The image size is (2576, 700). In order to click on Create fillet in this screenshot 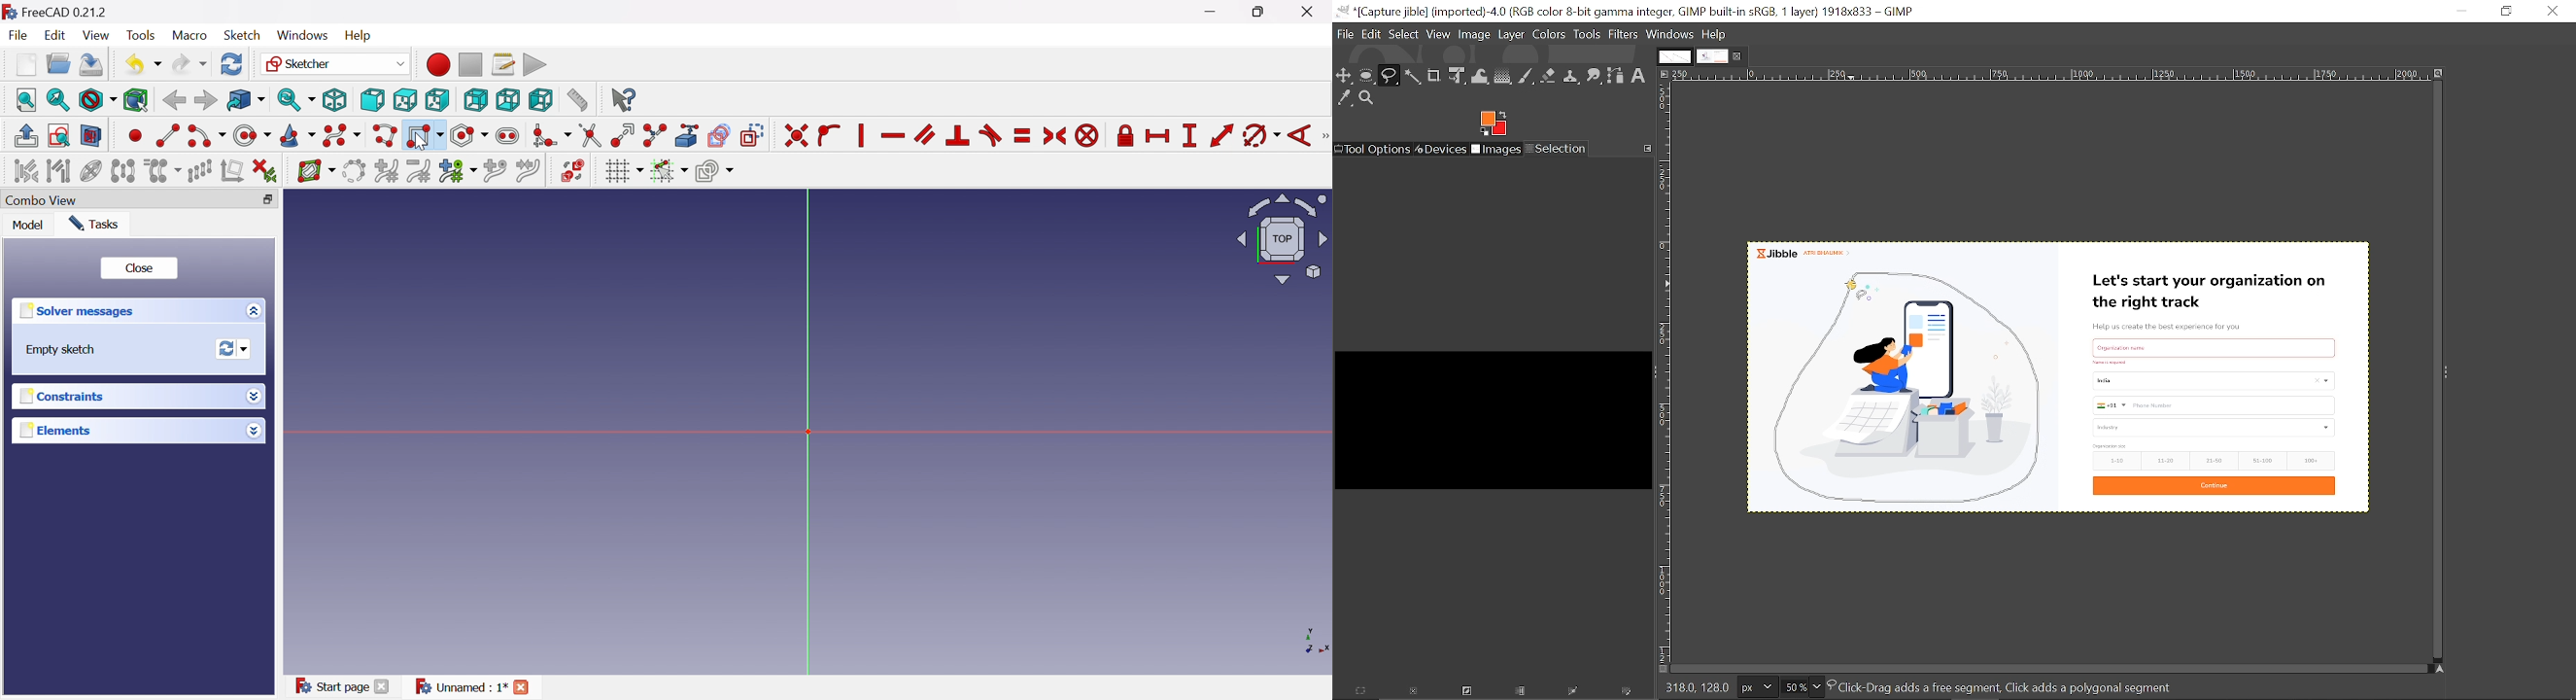, I will do `click(552, 137)`.